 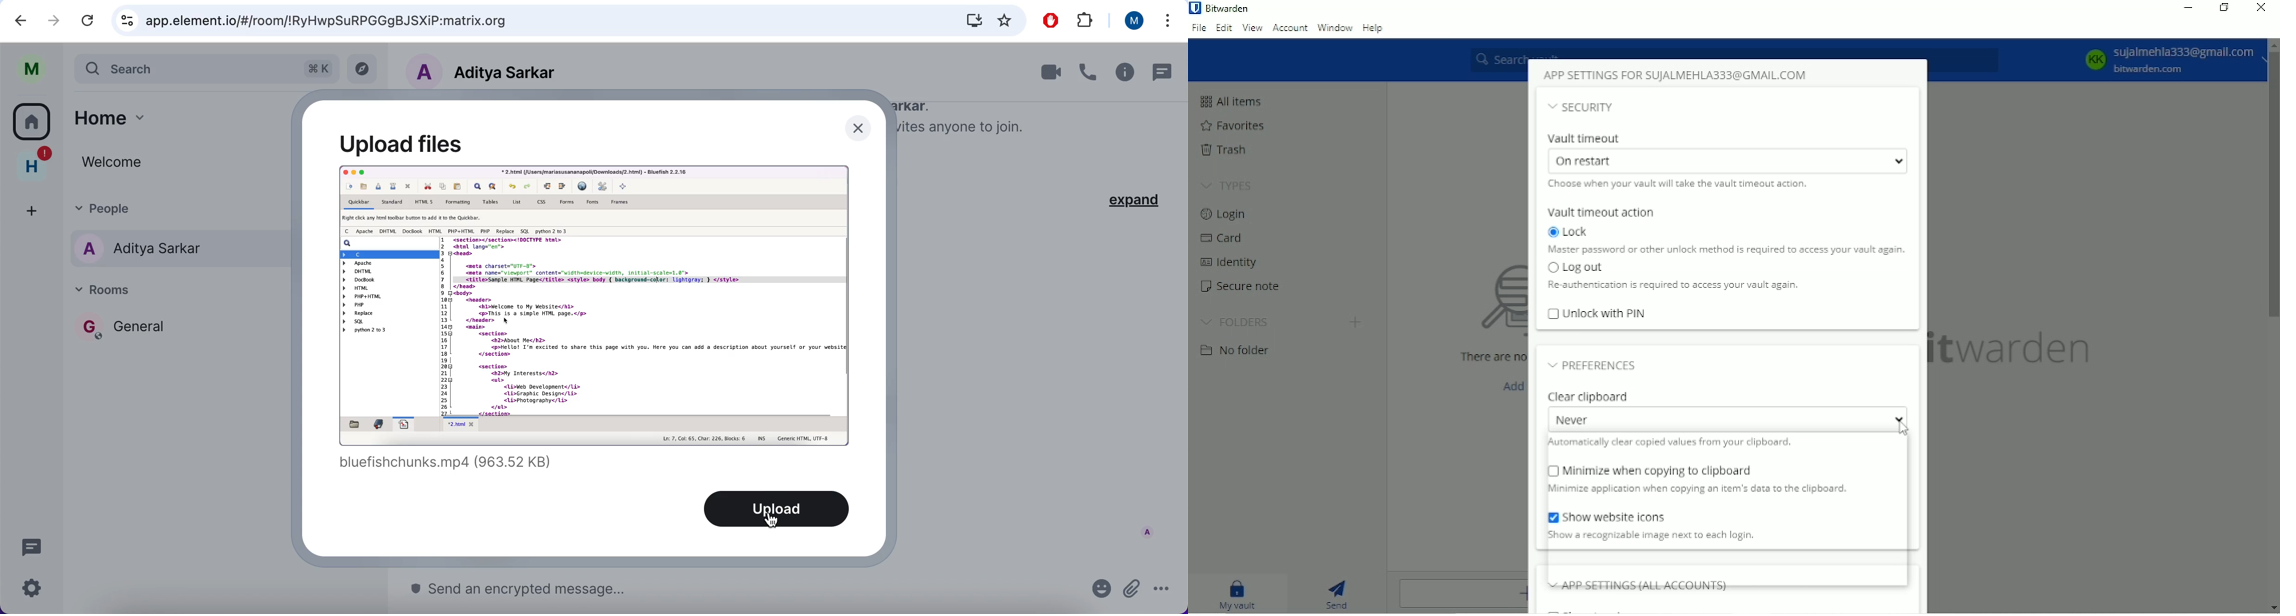 What do you see at coordinates (1592, 395) in the screenshot?
I see `Clear clipboard` at bounding box center [1592, 395].